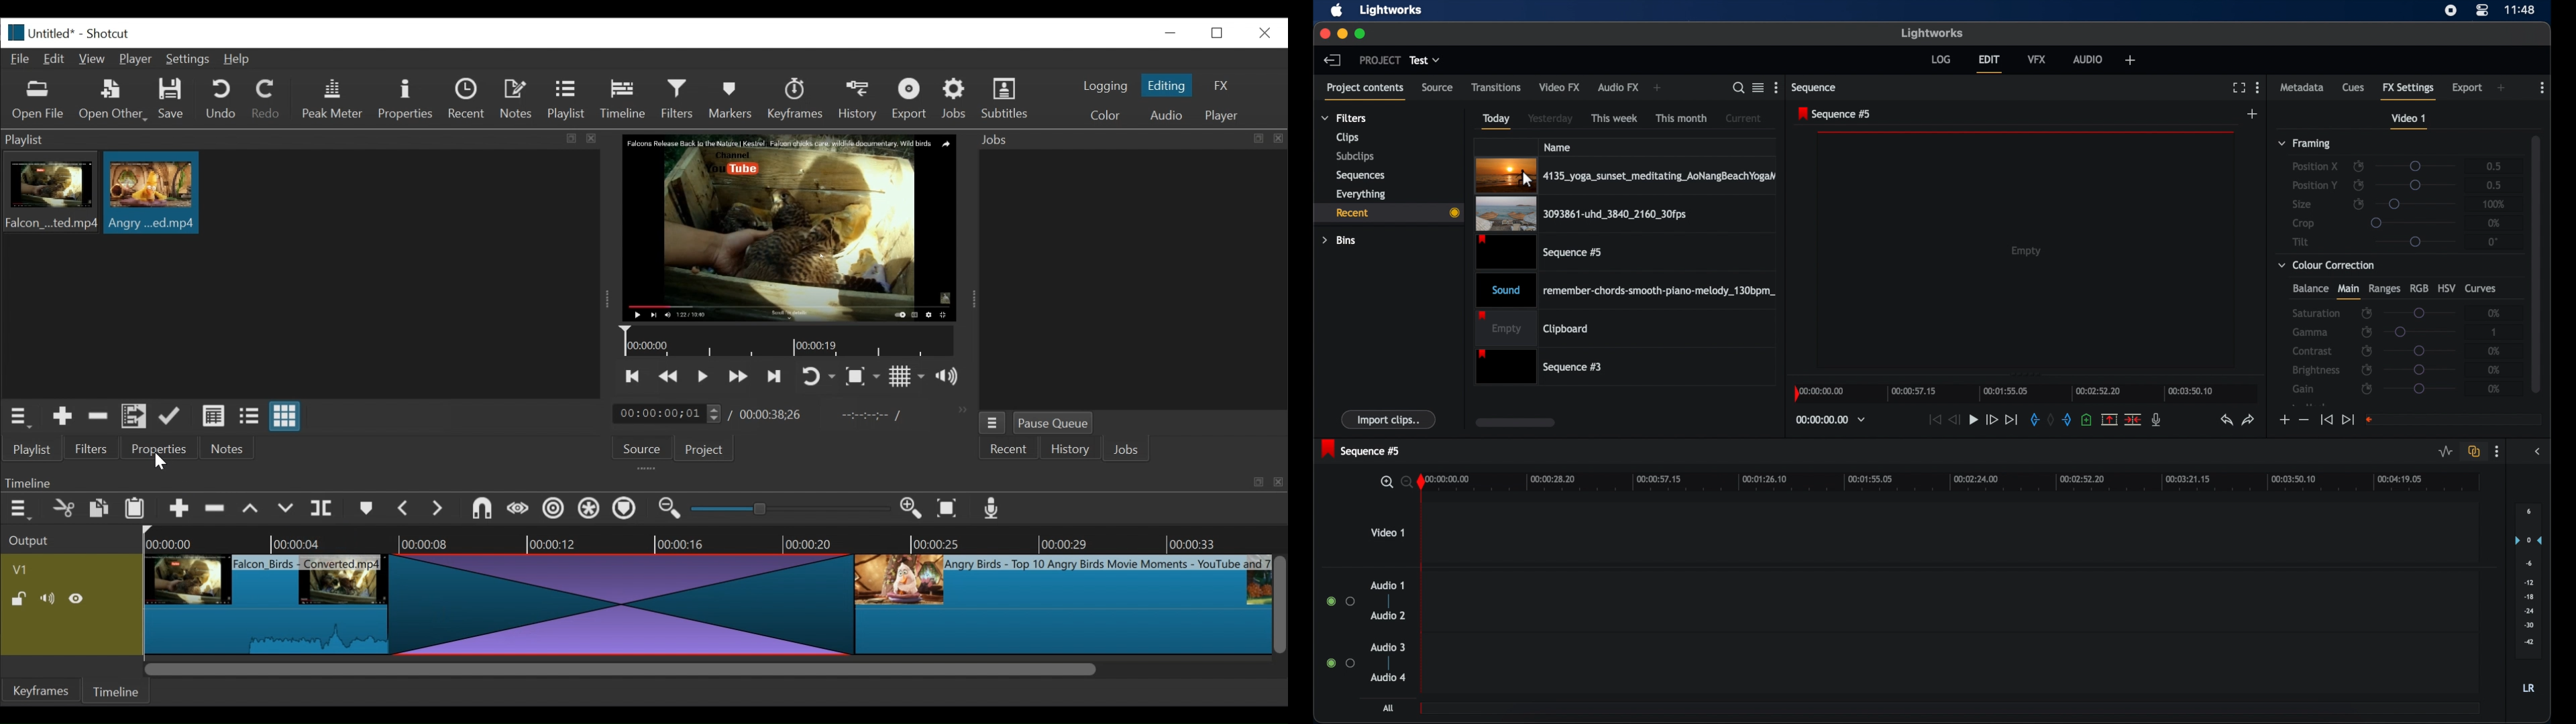  I want to click on add, so click(2253, 114).